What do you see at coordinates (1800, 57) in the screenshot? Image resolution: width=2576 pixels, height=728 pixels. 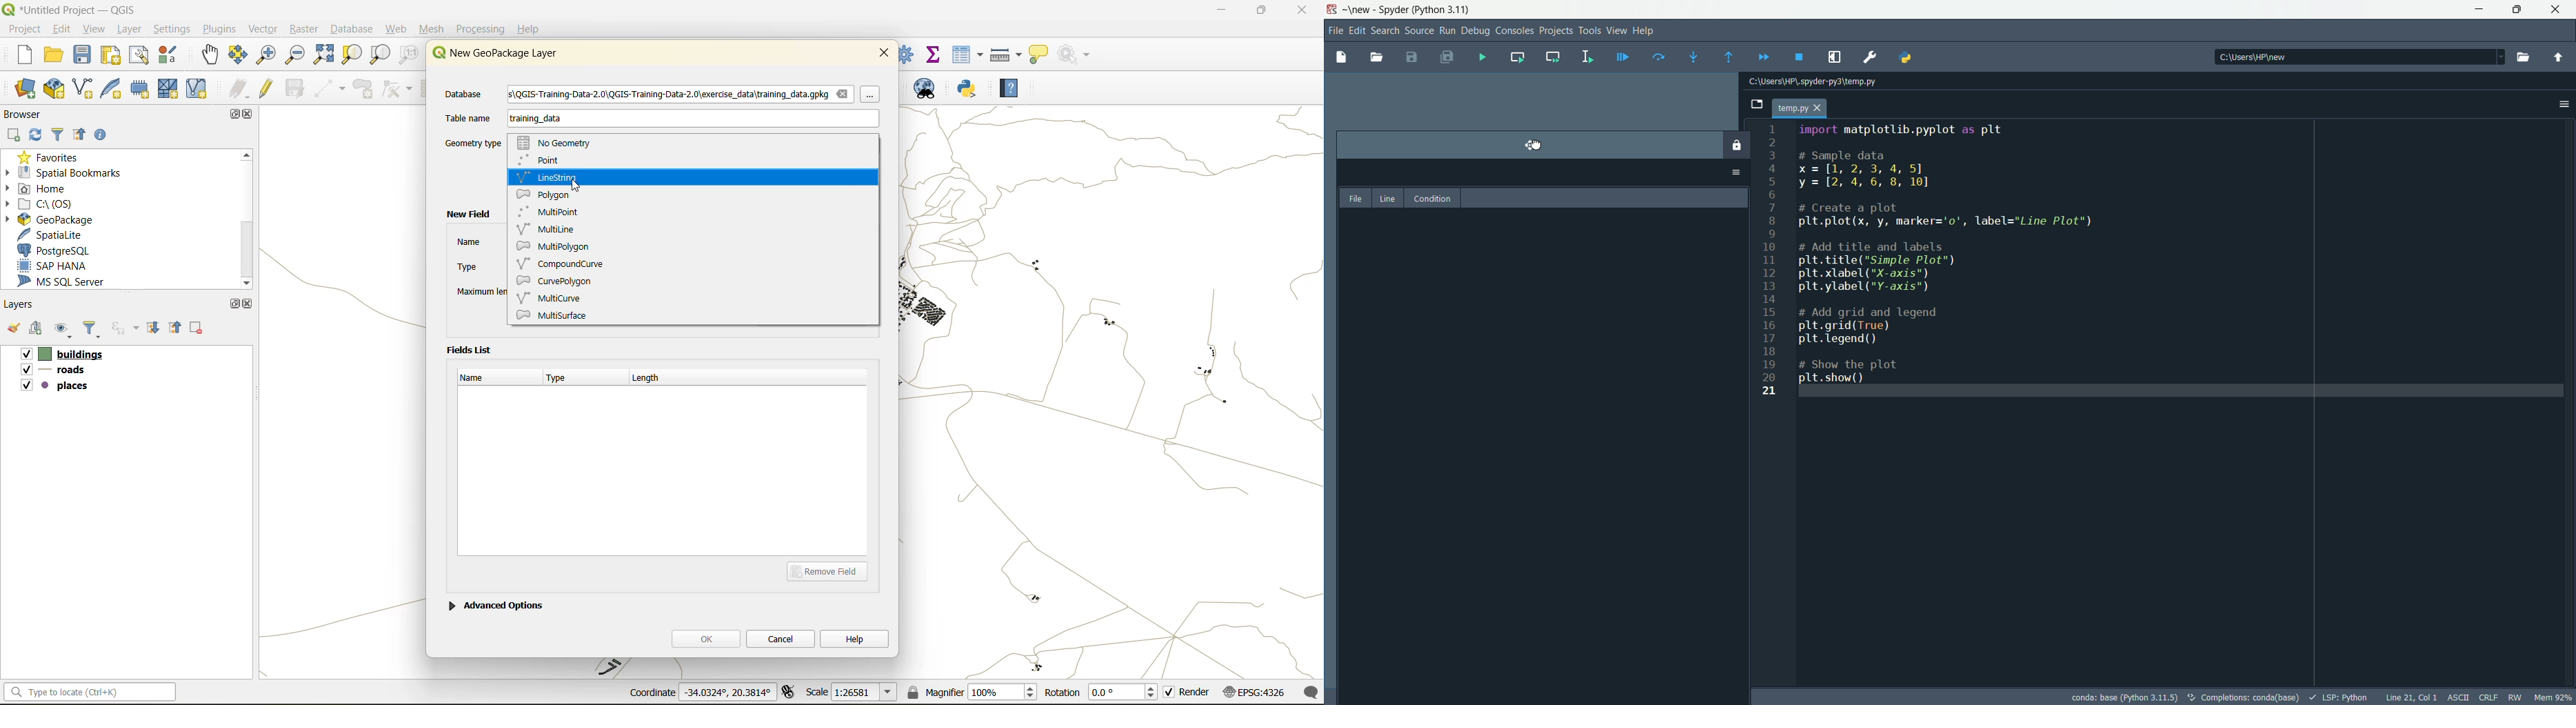 I see `stop debugging ` at bounding box center [1800, 57].